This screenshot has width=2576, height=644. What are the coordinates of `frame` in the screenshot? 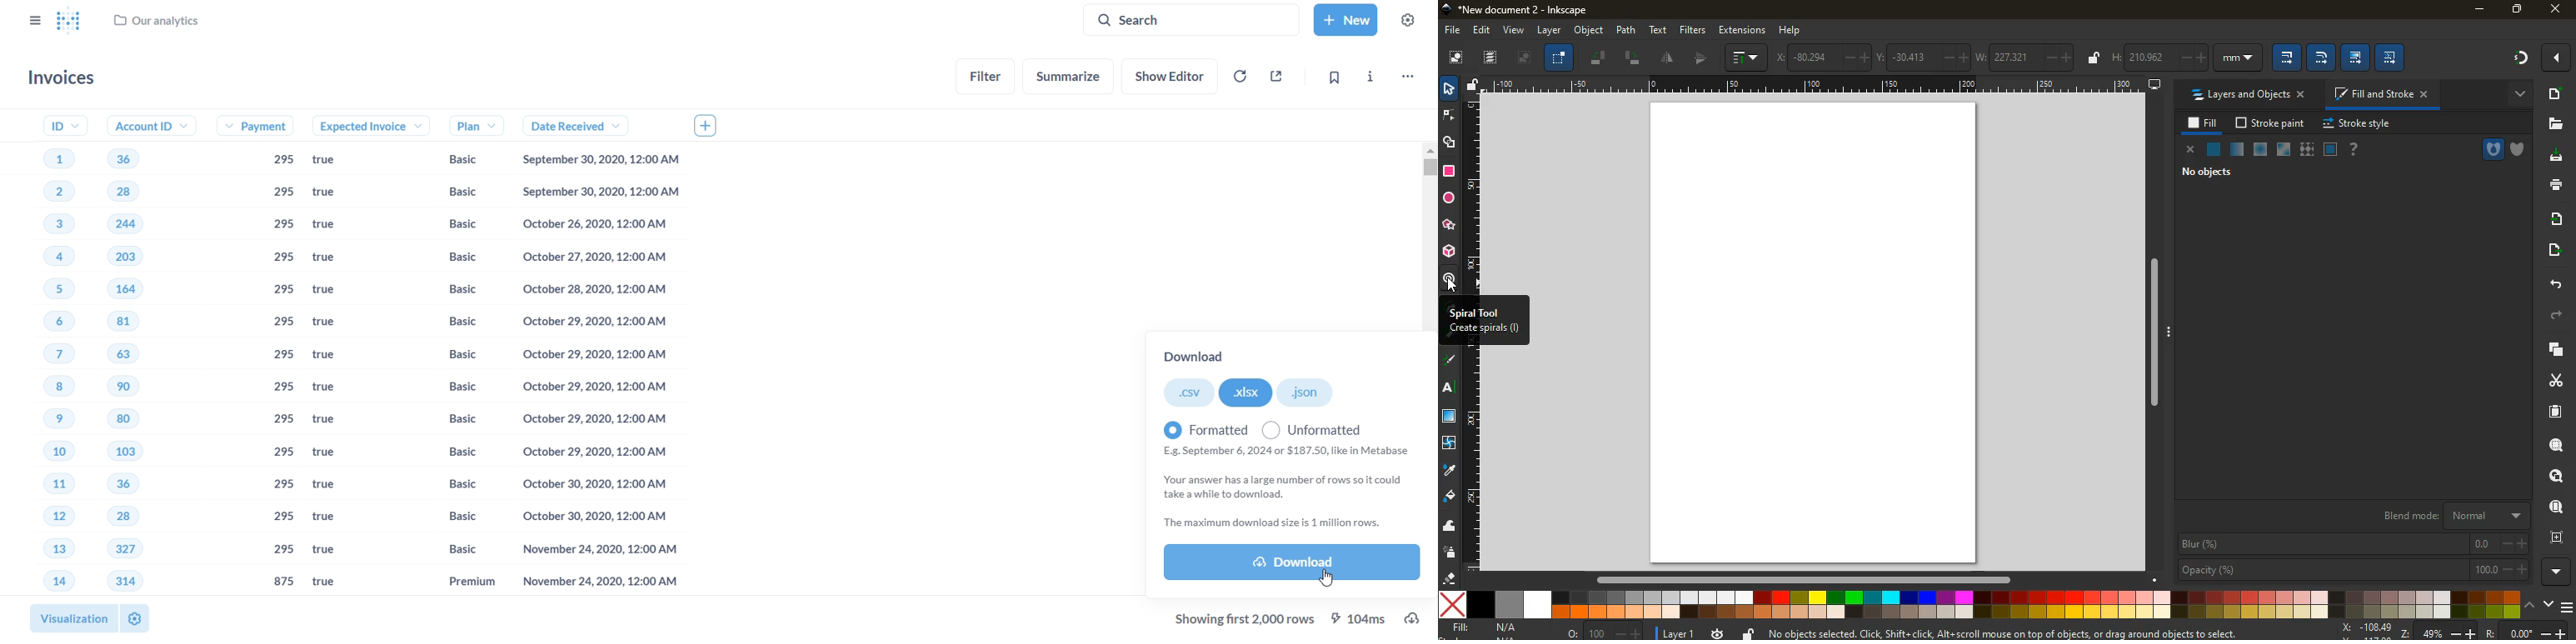 It's located at (2555, 539).